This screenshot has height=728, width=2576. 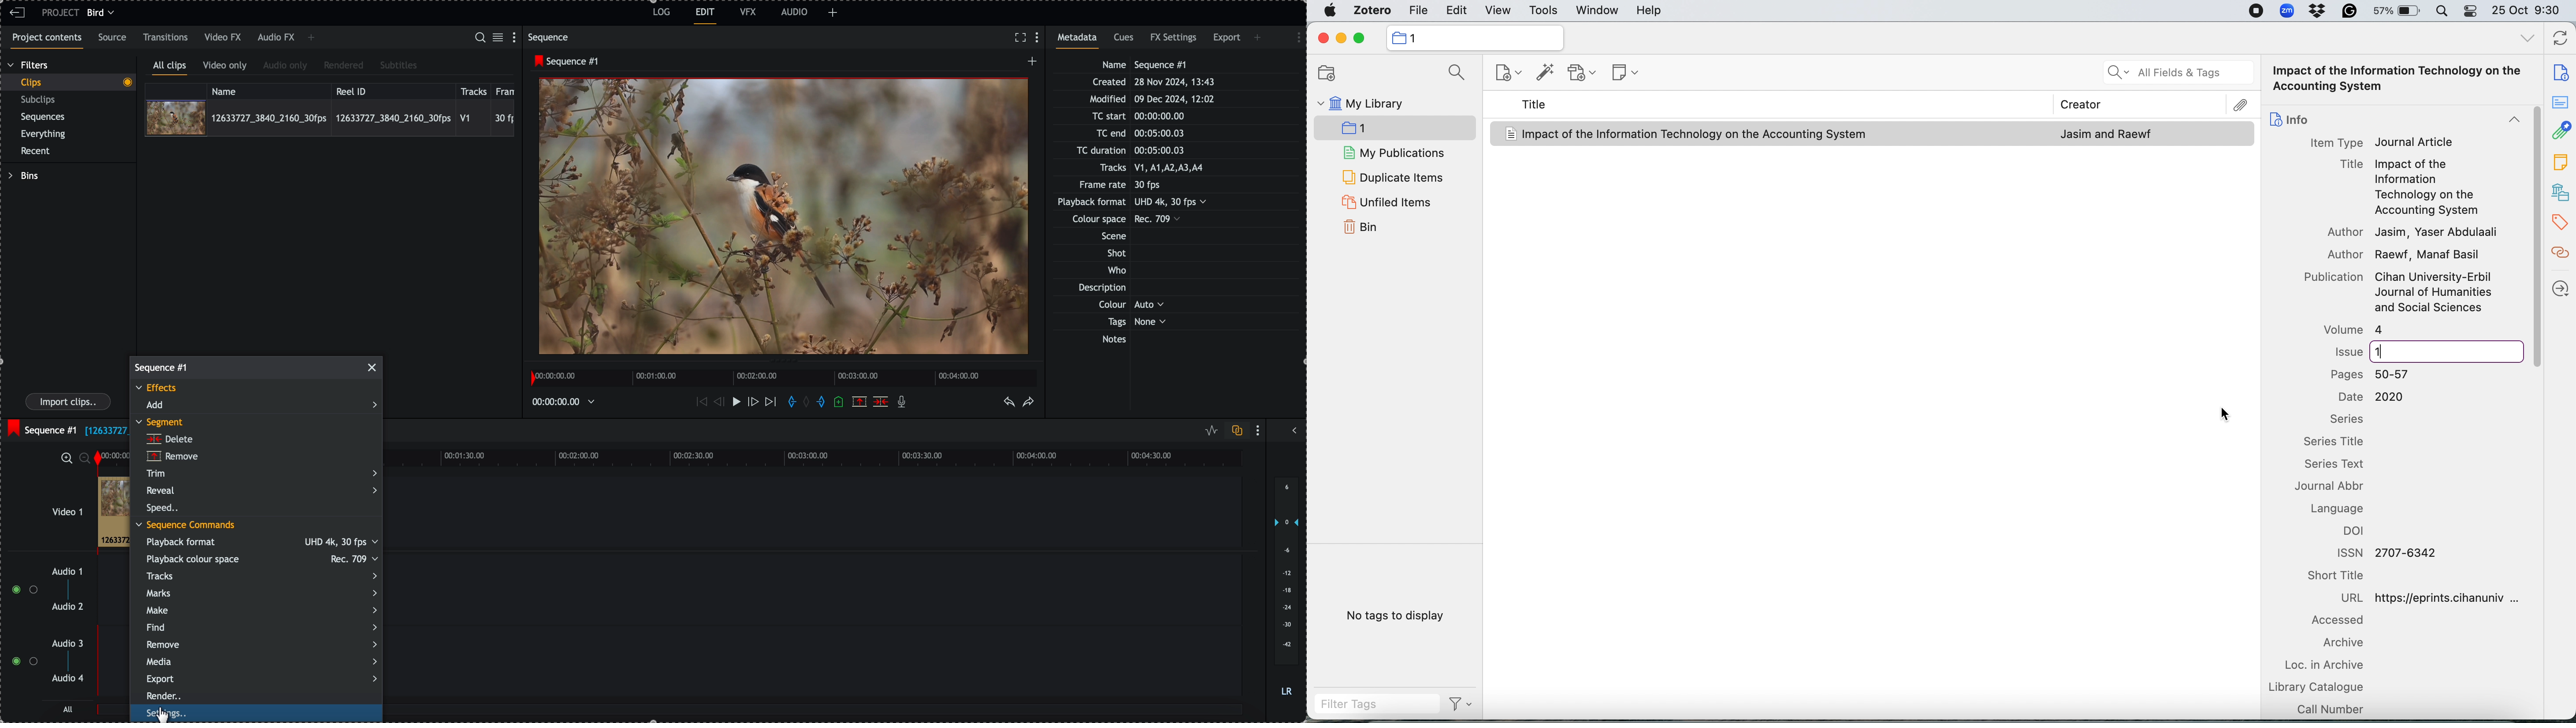 What do you see at coordinates (2372, 350) in the screenshot?
I see `issue` at bounding box center [2372, 350].